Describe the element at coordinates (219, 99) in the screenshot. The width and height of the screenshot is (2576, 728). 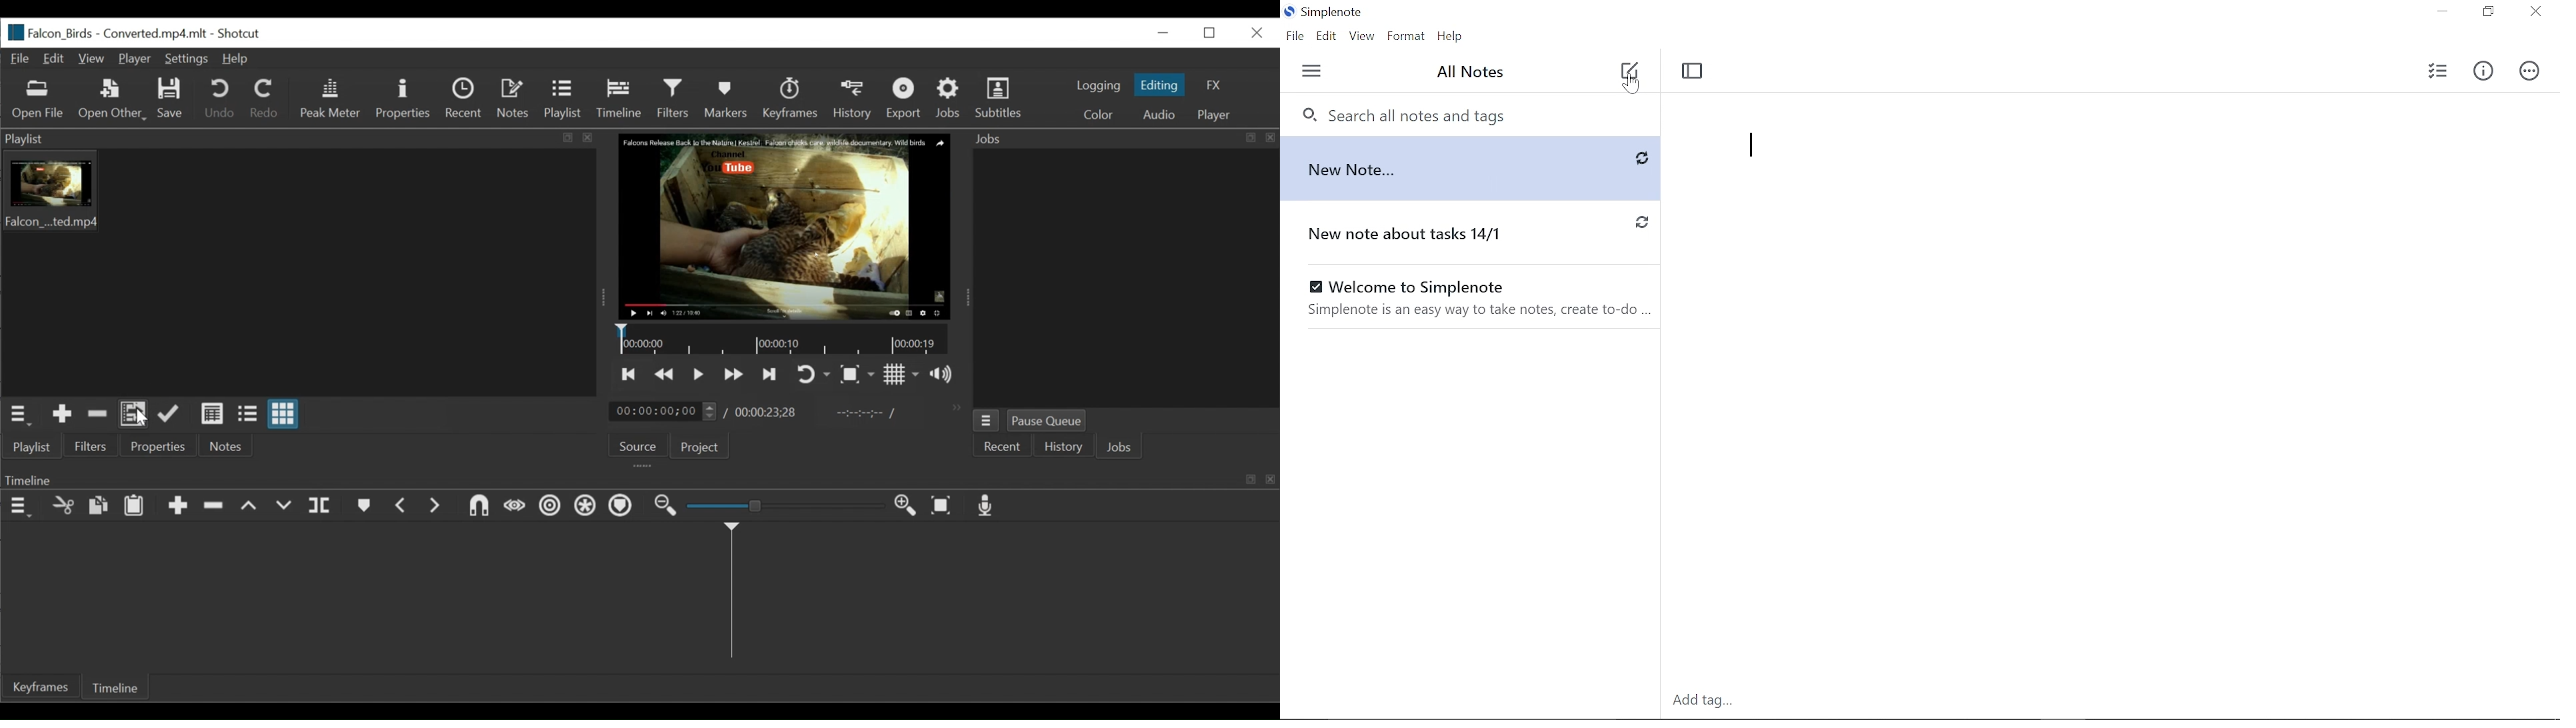
I see `Undo` at that location.